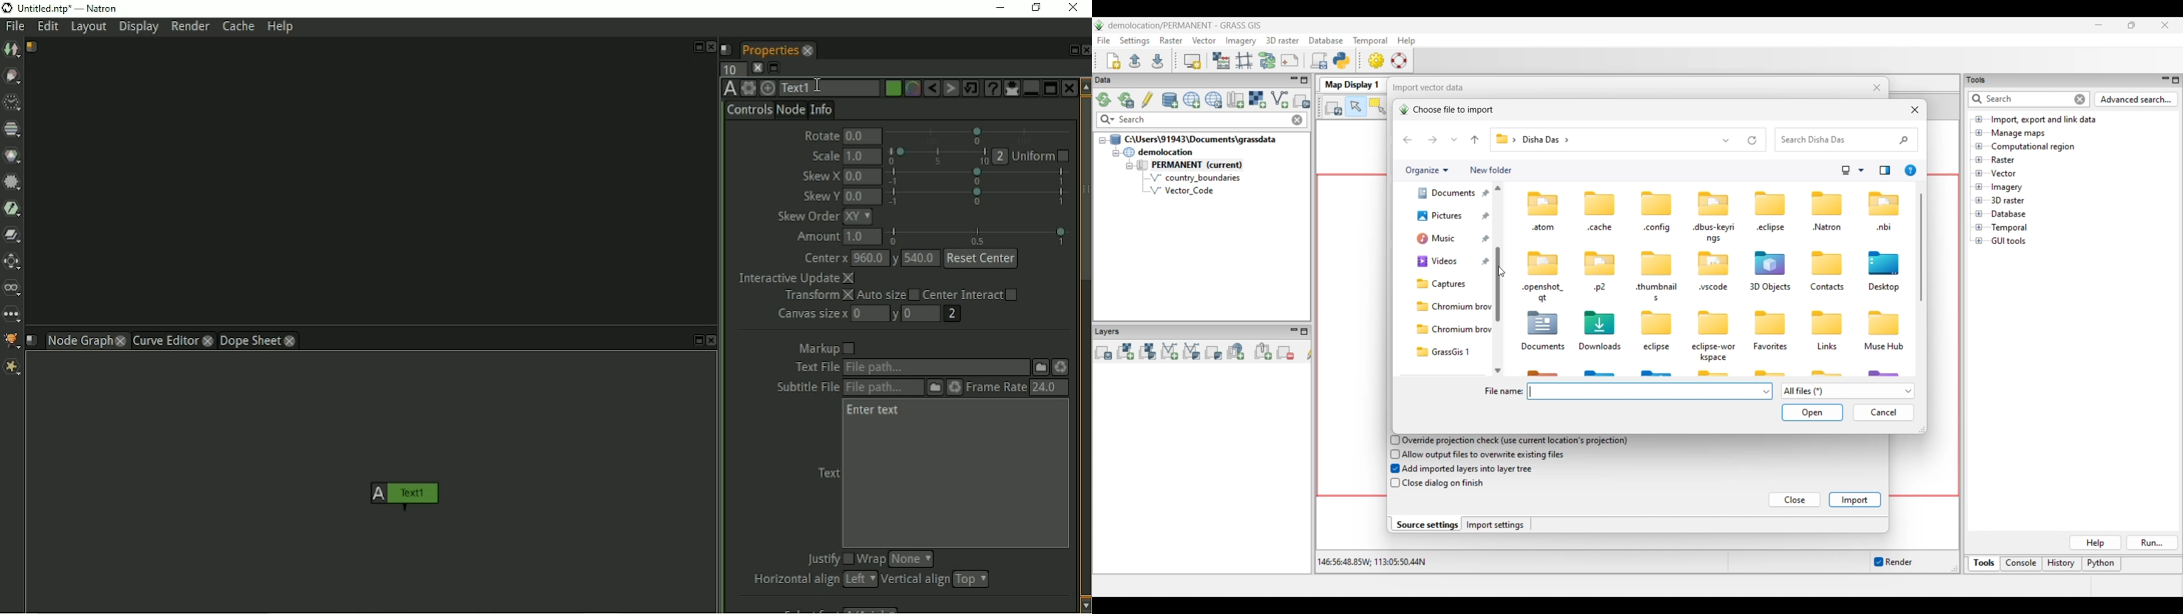 This screenshot has height=616, width=2184. What do you see at coordinates (1062, 367) in the screenshot?
I see `Reload the file` at bounding box center [1062, 367].